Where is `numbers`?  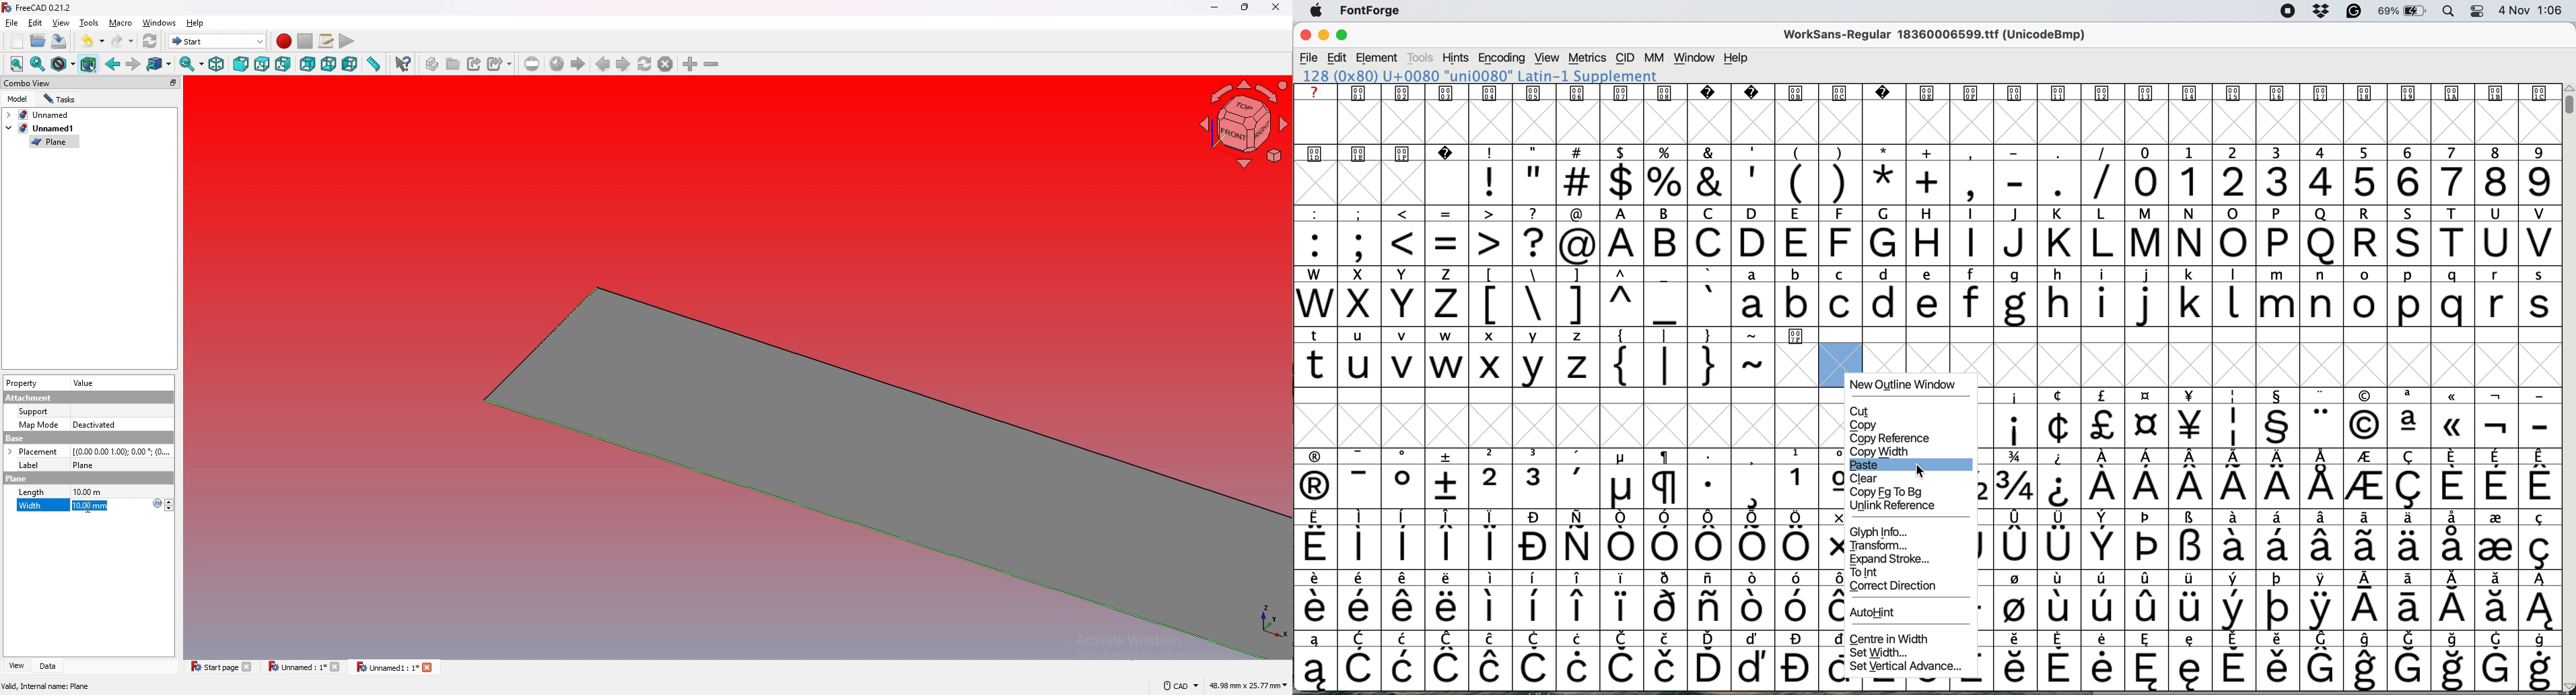 numbers is located at coordinates (2342, 181).